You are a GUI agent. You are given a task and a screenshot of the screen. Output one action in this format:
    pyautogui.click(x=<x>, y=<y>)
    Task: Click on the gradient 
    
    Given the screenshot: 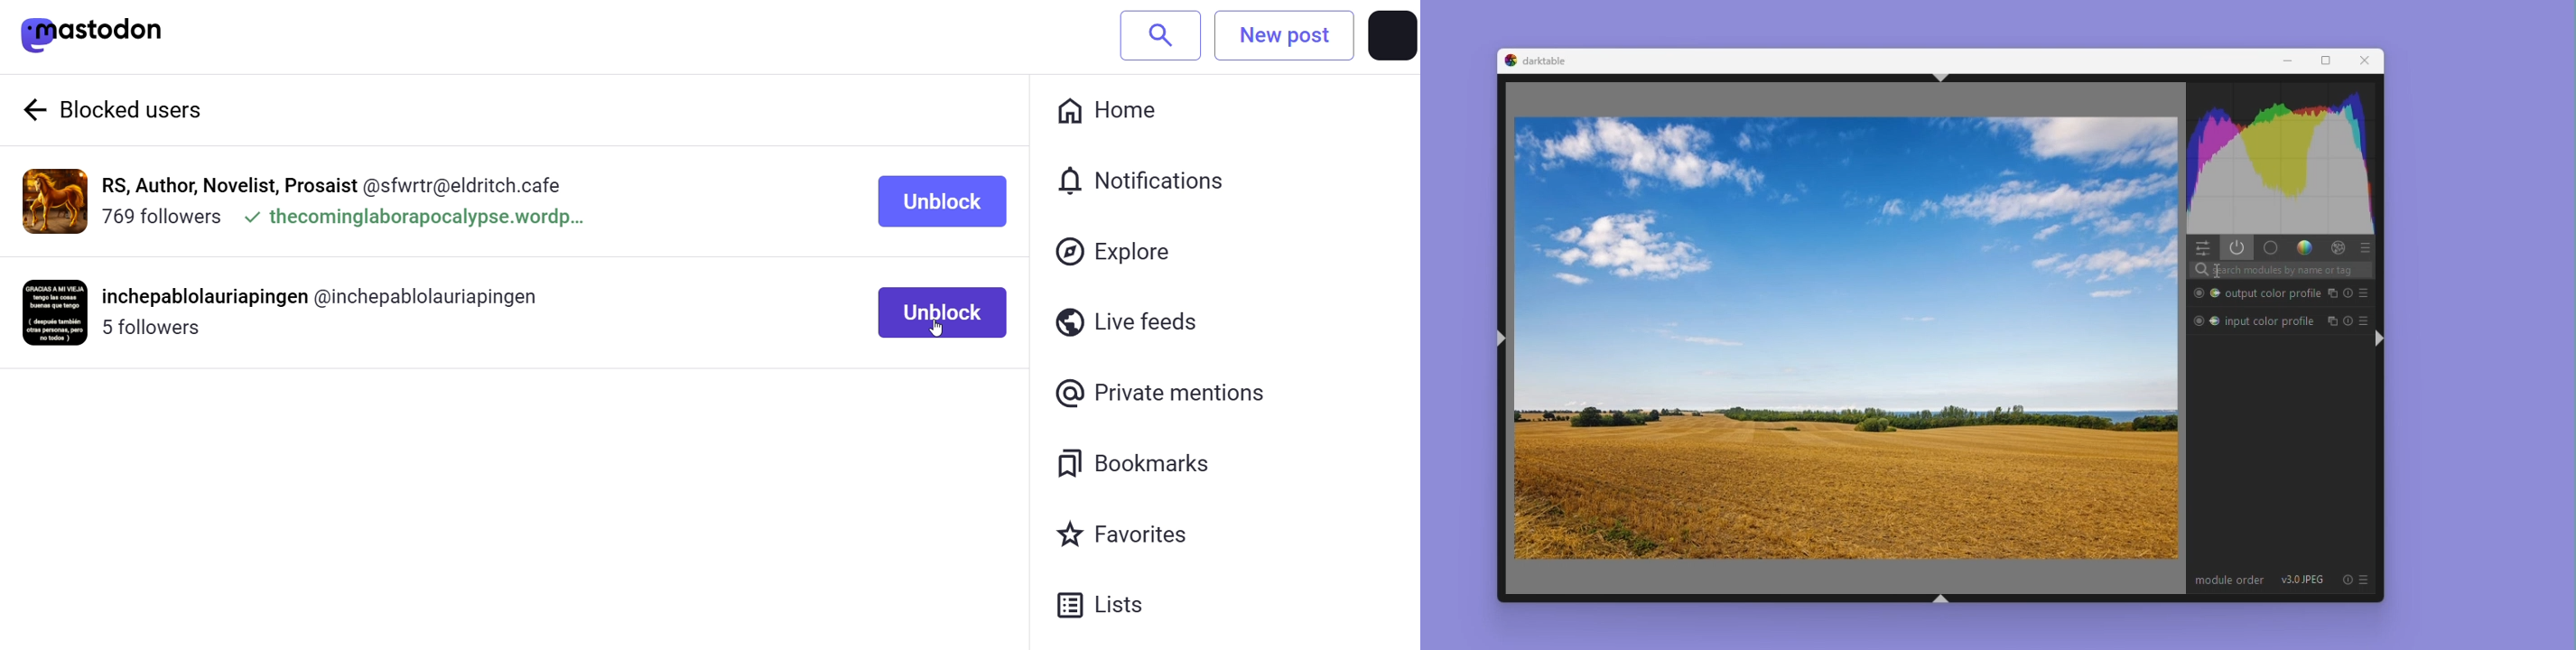 What is the action you would take?
    pyautogui.click(x=2302, y=247)
    